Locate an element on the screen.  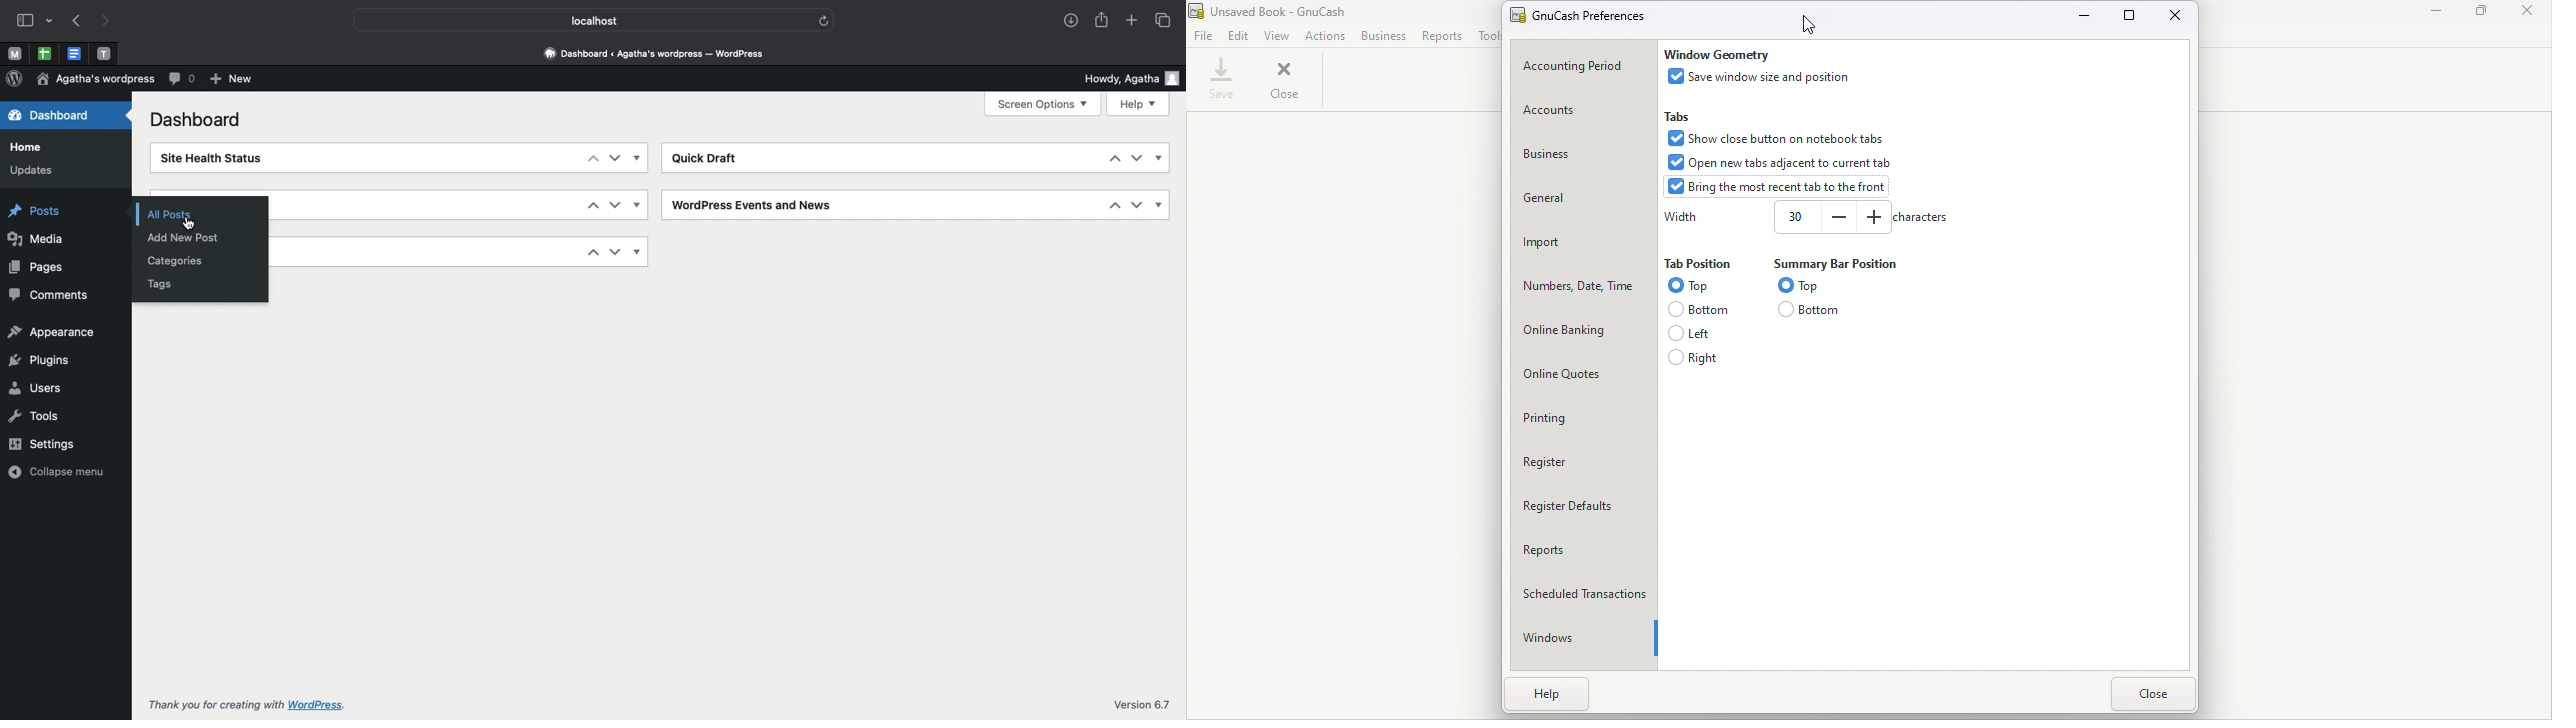
 is located at coordinates (51, 21).